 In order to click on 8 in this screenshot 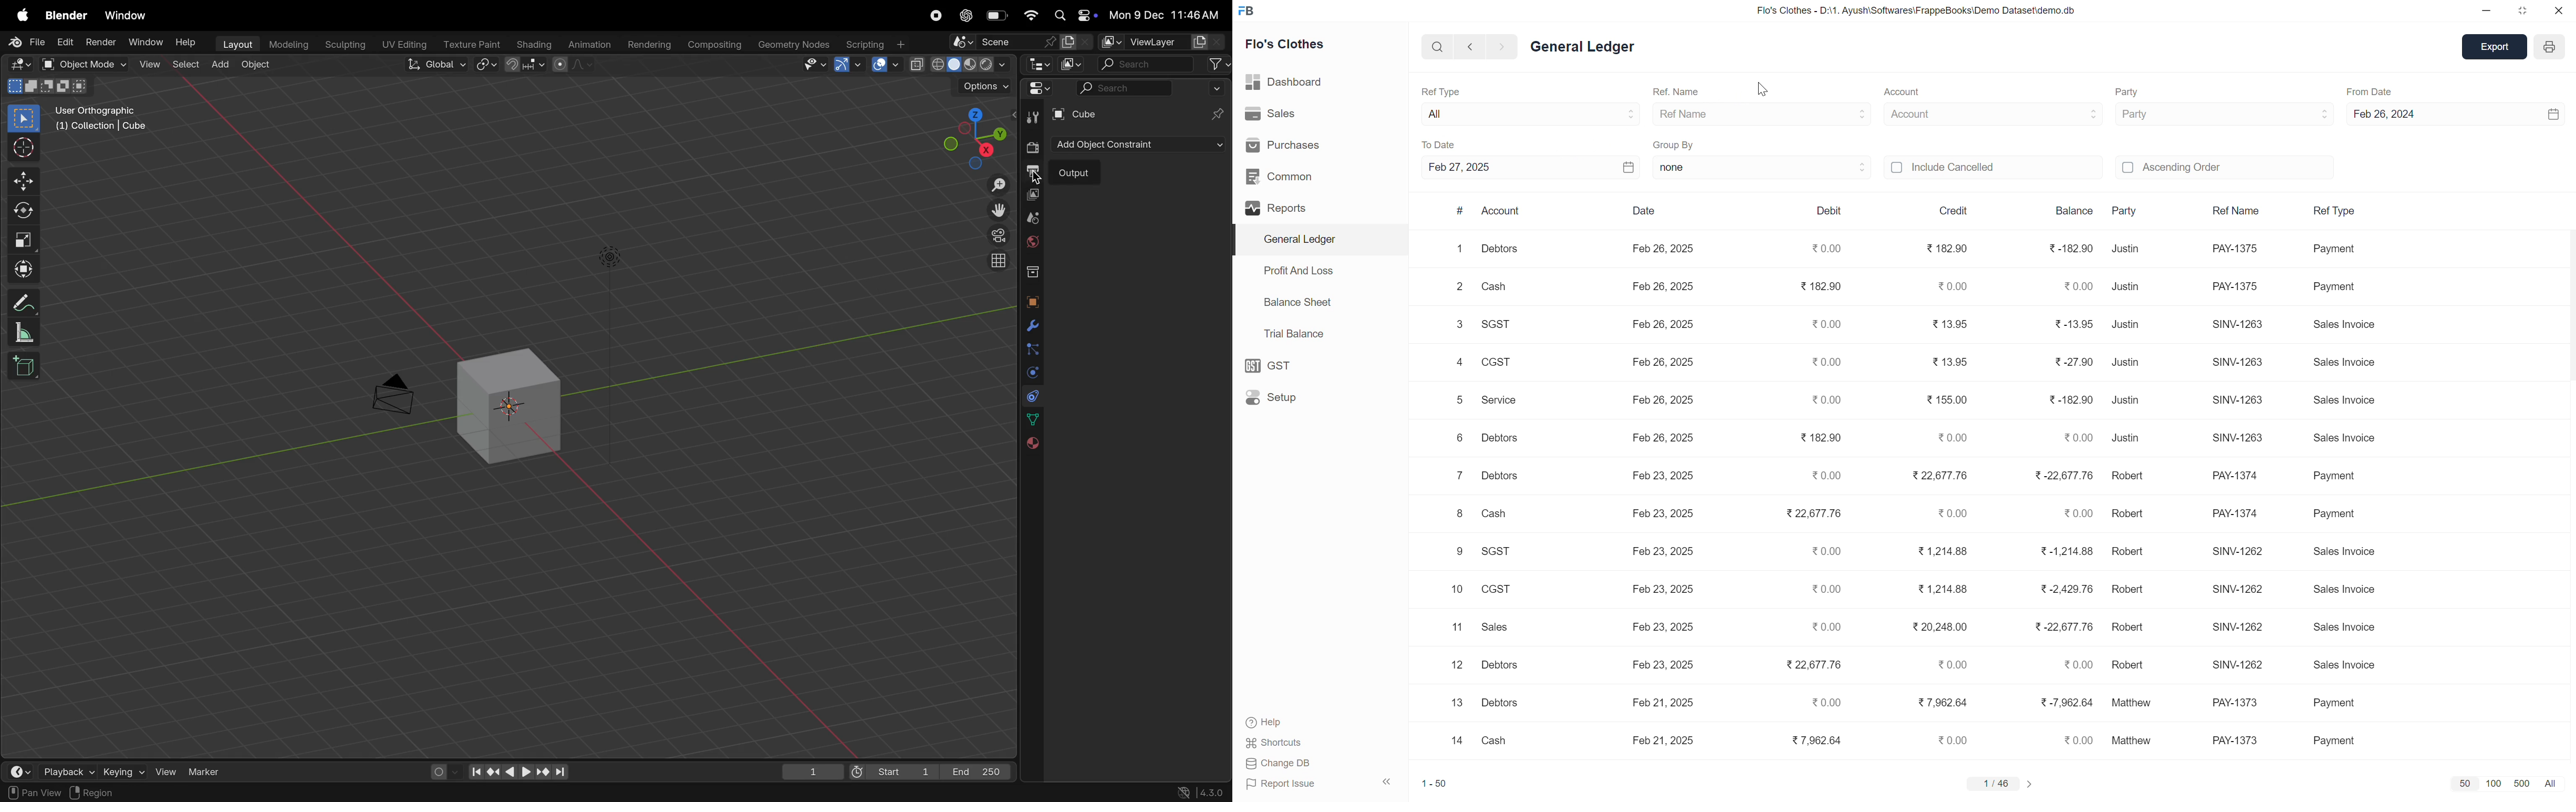, I will do `click(1460, 512)`.